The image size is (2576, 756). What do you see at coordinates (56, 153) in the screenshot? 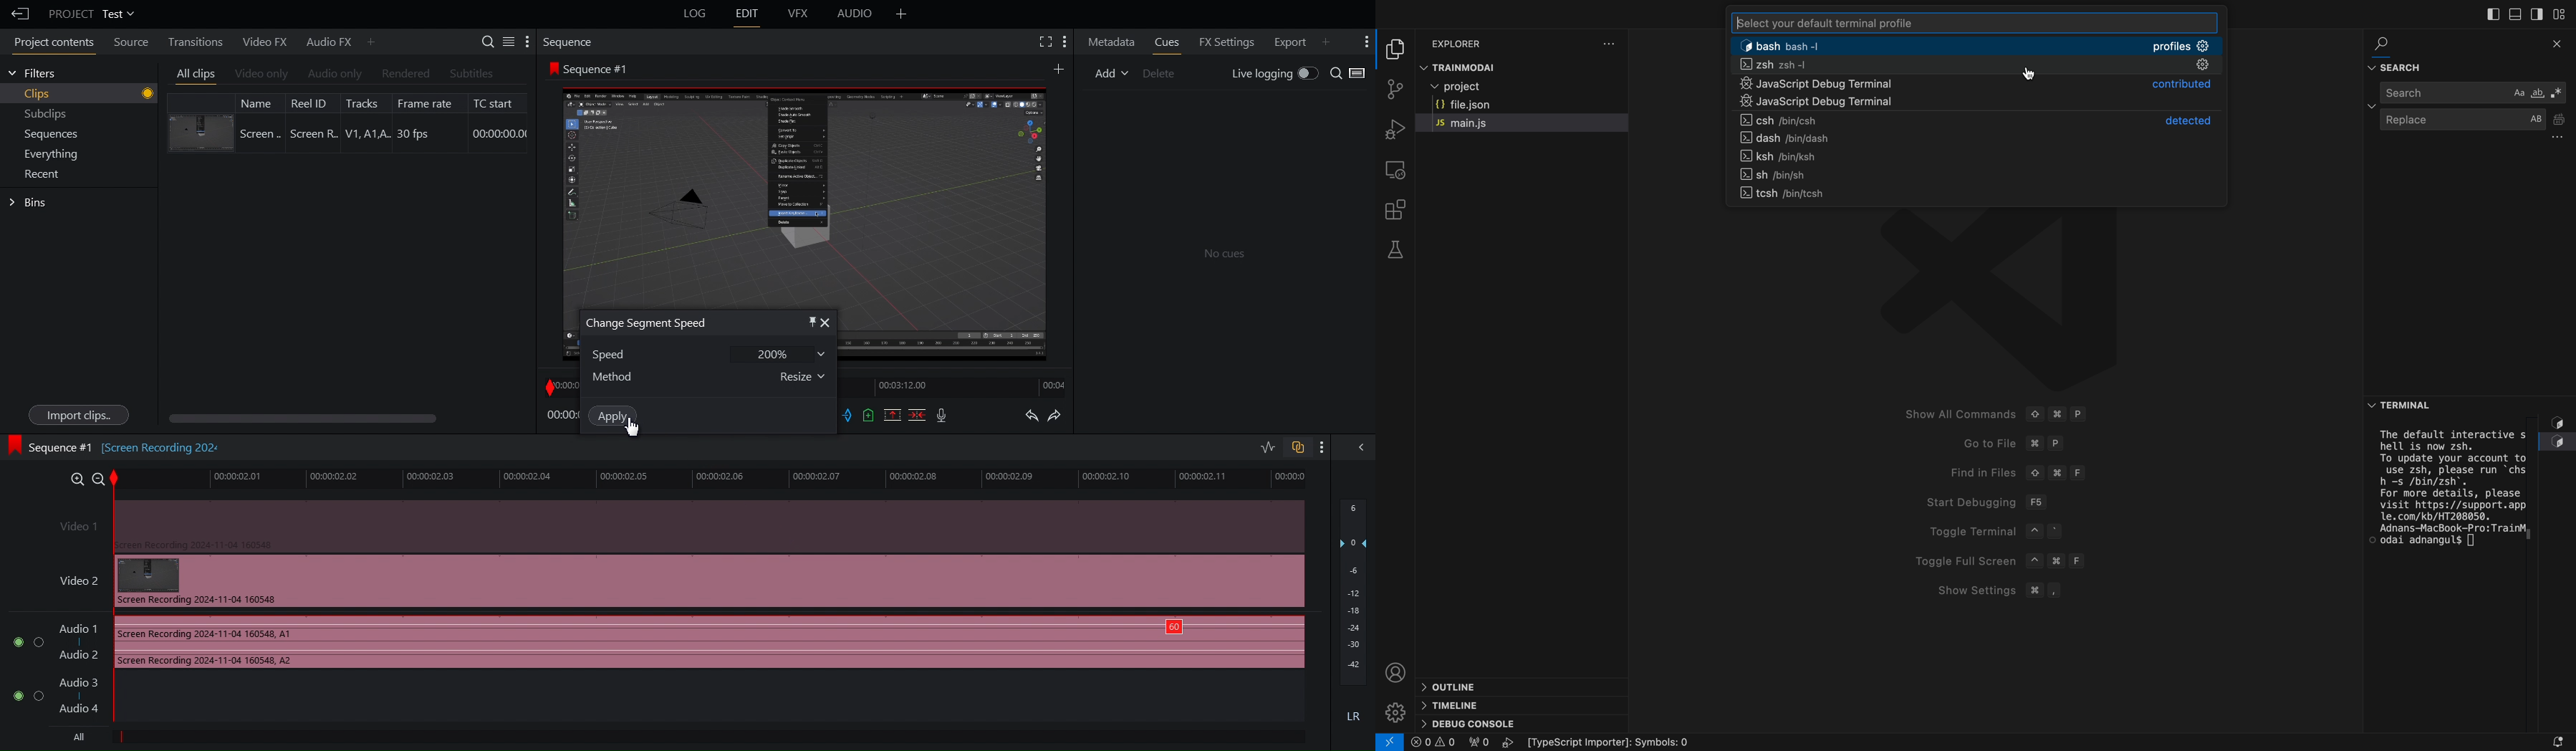
I see `` at bounding box center [56, 153].